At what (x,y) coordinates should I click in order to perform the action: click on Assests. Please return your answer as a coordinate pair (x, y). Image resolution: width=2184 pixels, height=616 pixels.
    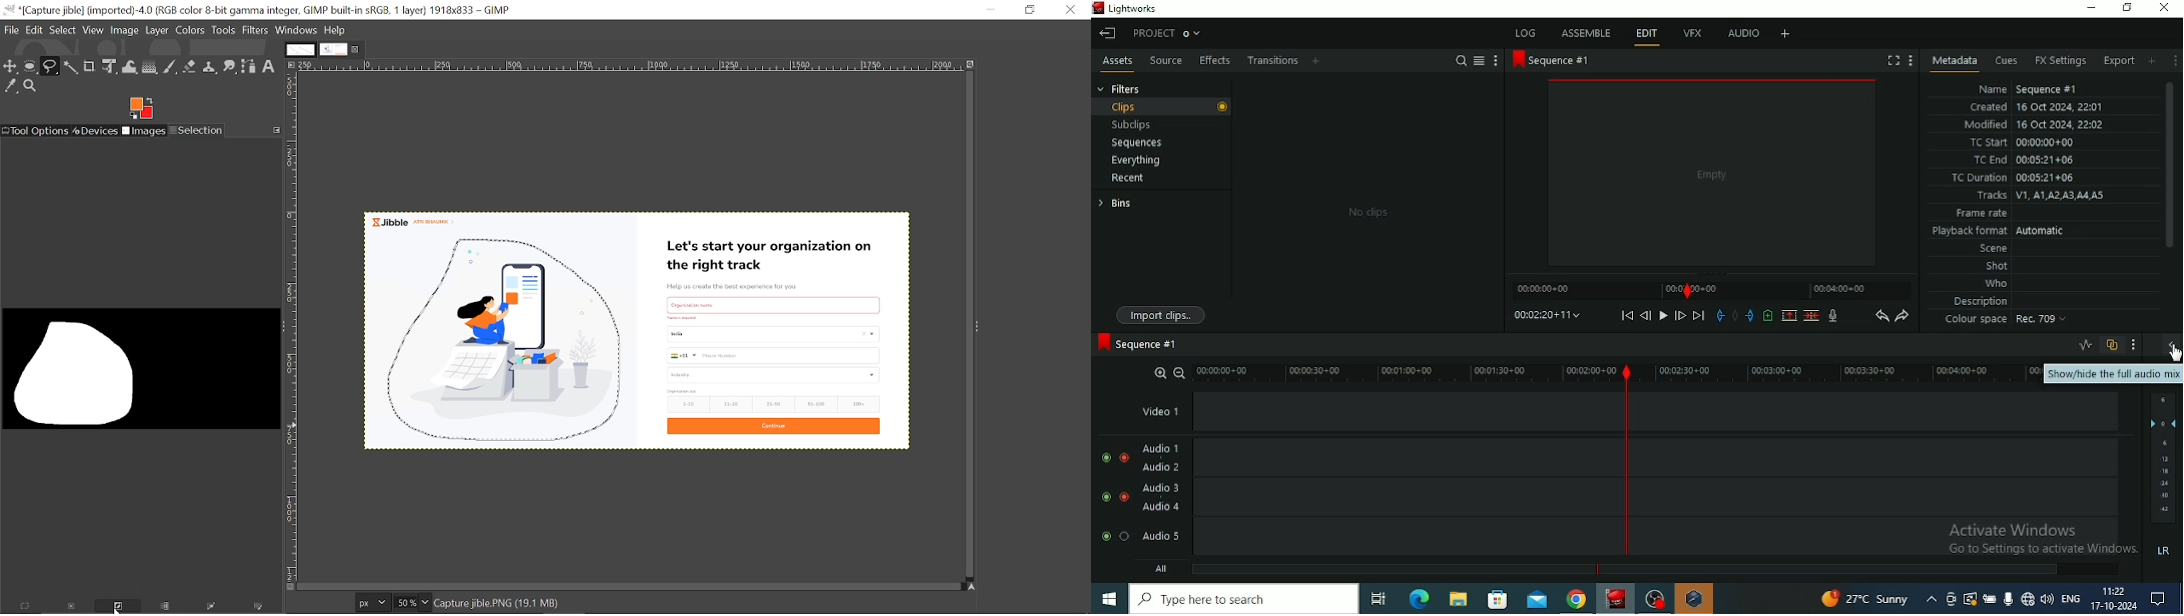
    Looking at the image, I should click on (1117, 63).